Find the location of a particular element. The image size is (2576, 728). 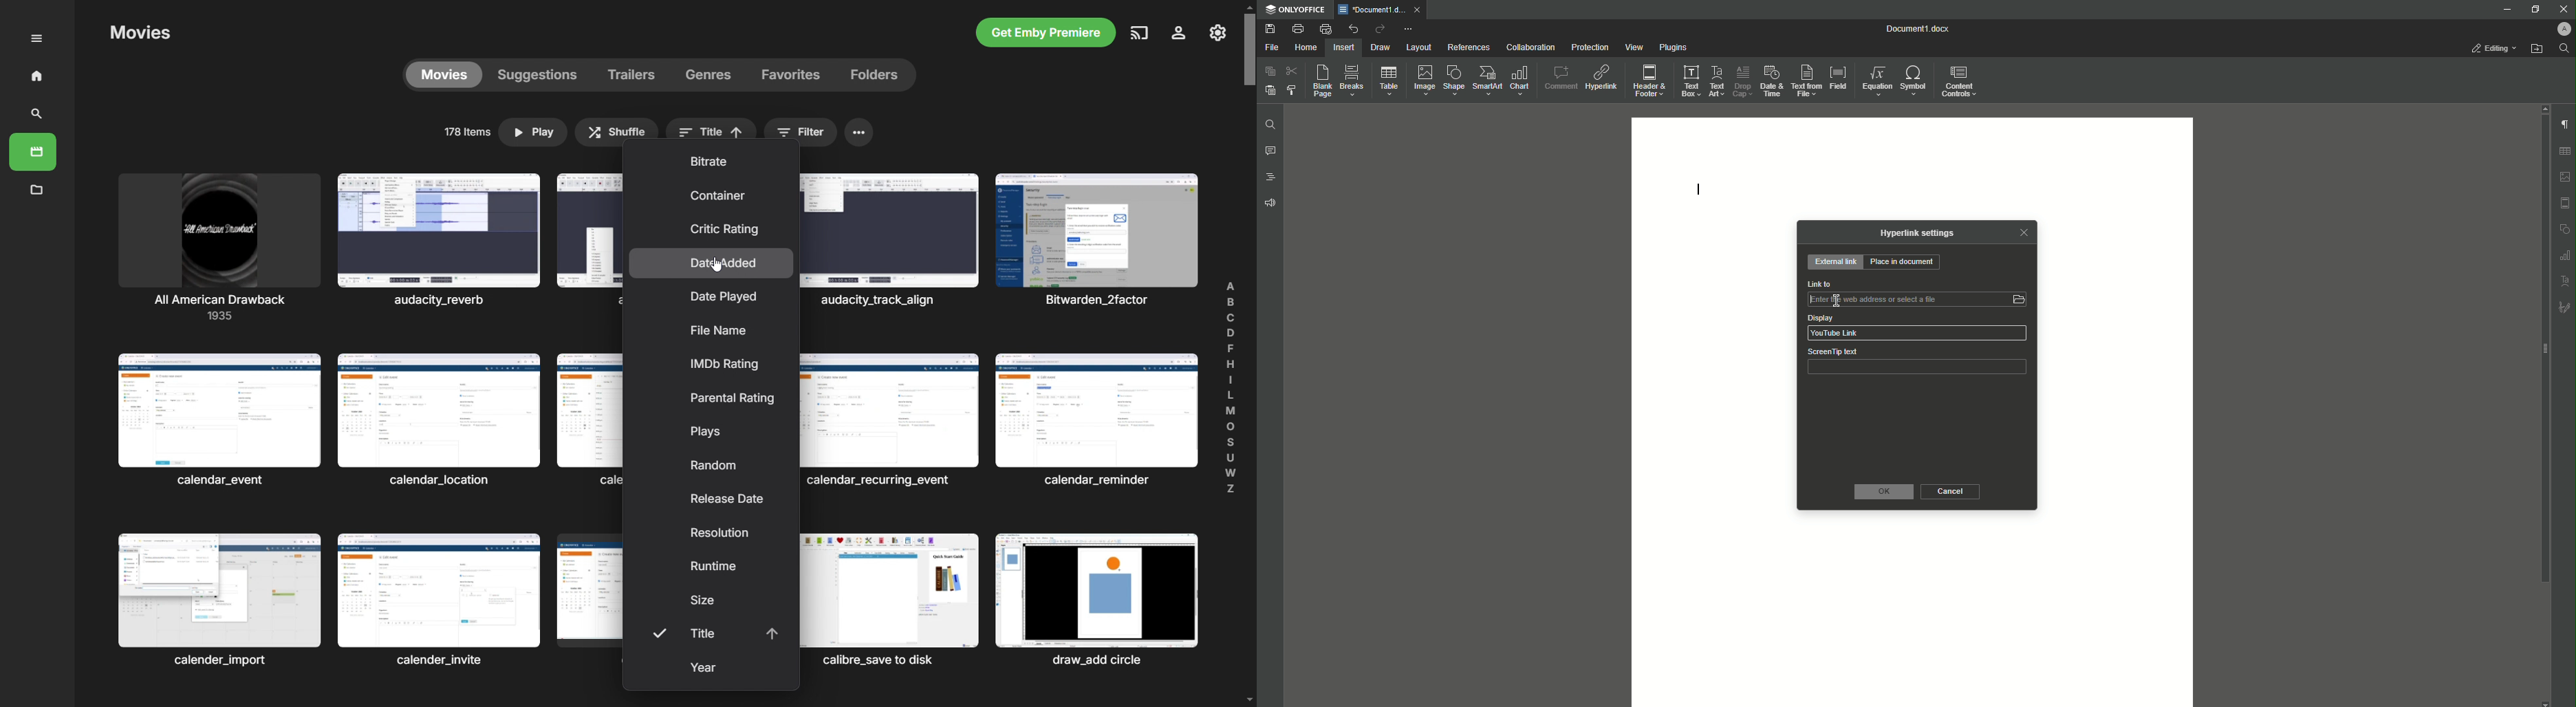

Cancel is located at coordinates (1953, 492).